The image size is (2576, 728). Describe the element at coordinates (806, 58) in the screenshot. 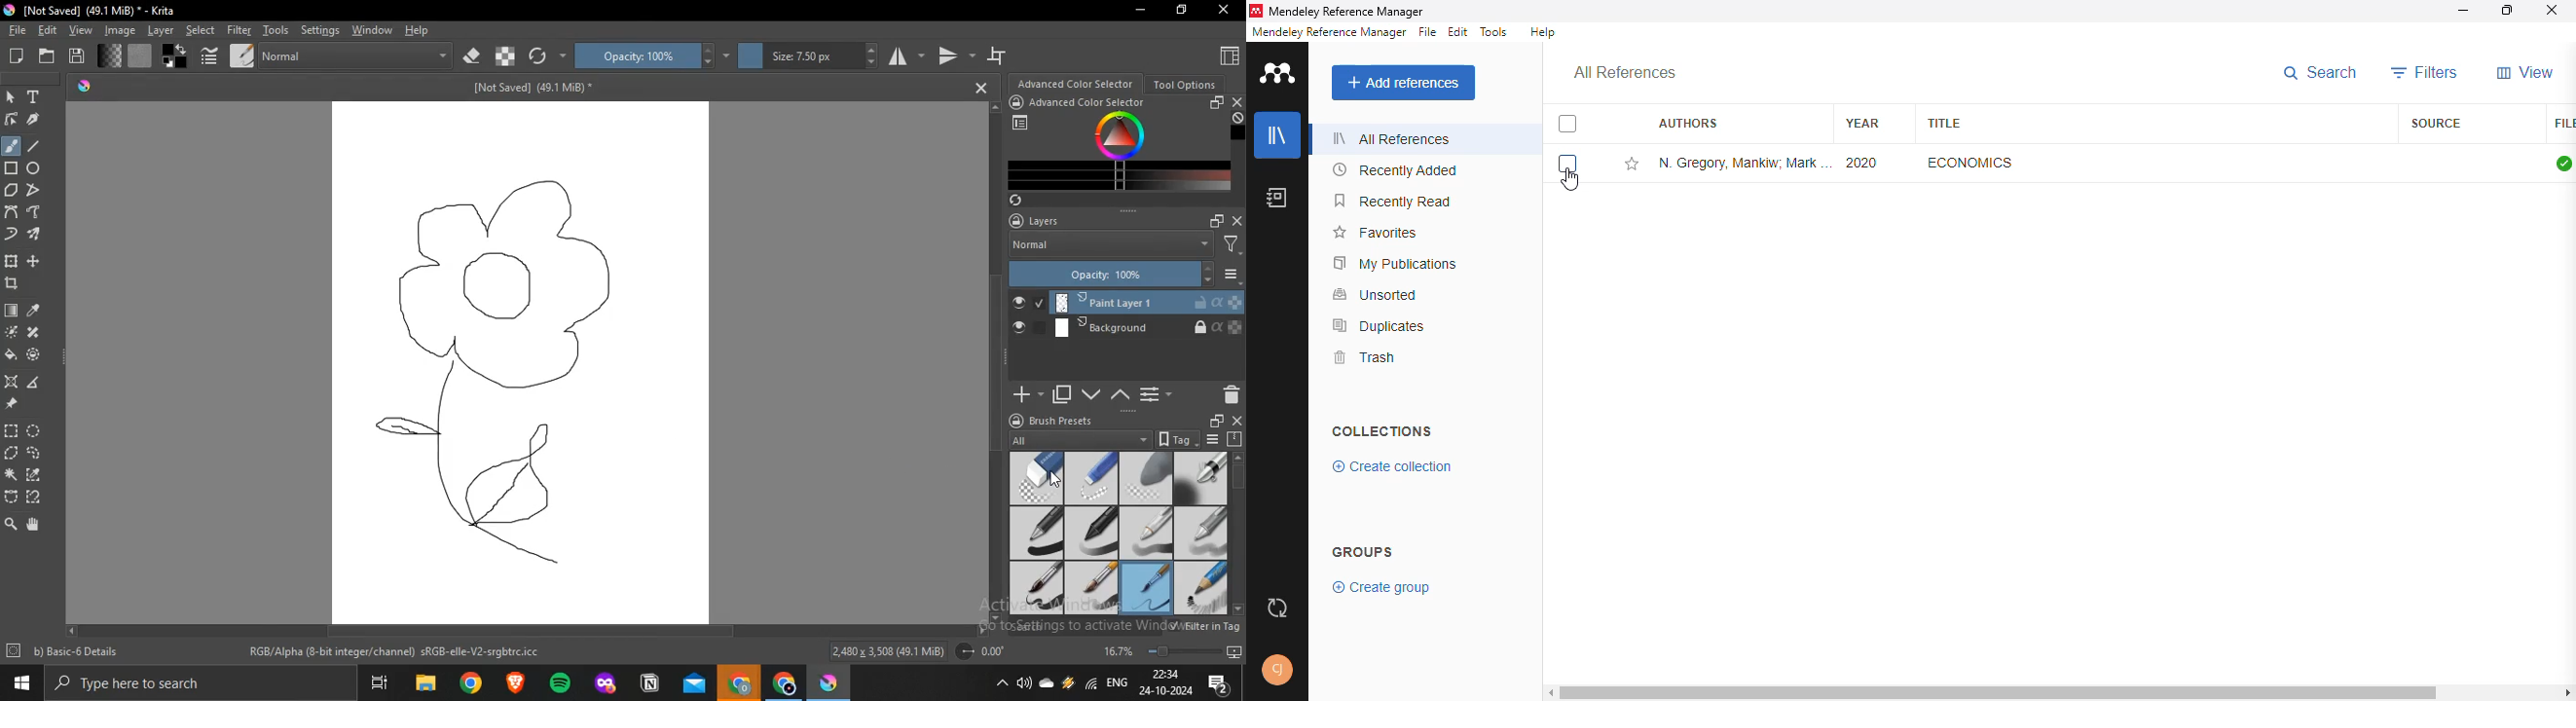

I see `size` at that location.